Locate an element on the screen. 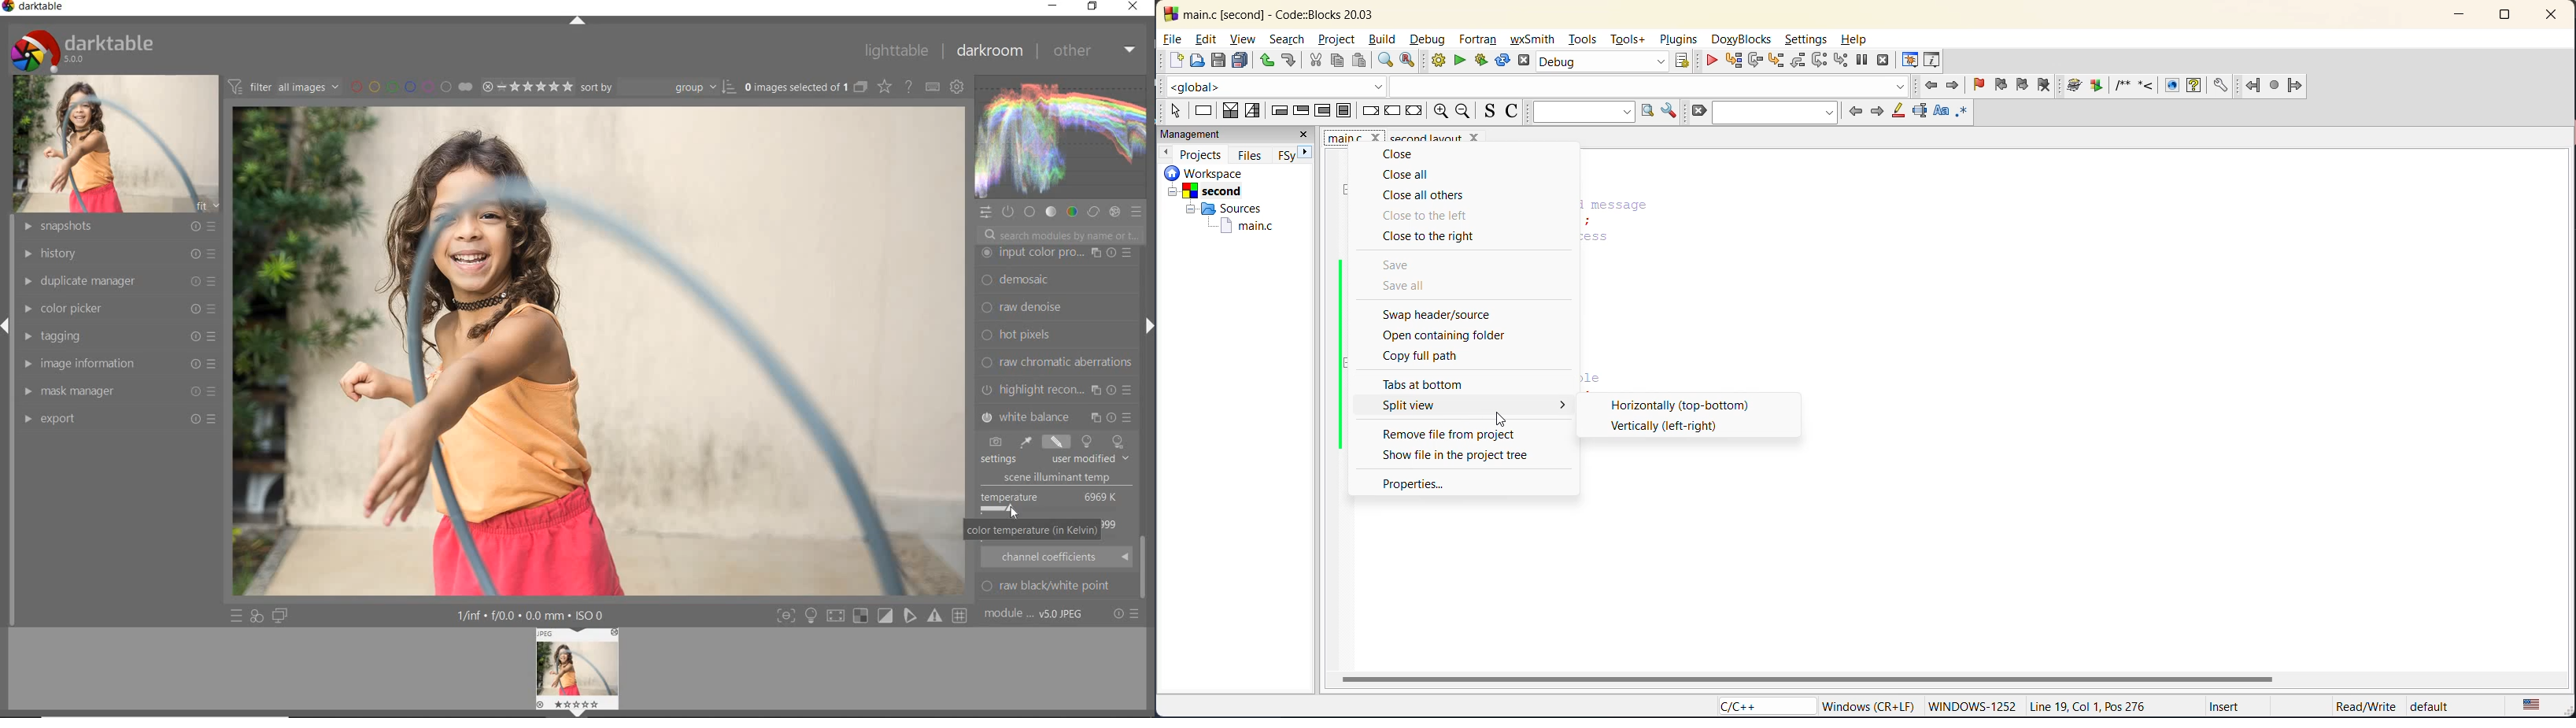 Image resolution: width=2576 pixels, height=728 pixels. toggle mode  is located at coordinates (839, 615).